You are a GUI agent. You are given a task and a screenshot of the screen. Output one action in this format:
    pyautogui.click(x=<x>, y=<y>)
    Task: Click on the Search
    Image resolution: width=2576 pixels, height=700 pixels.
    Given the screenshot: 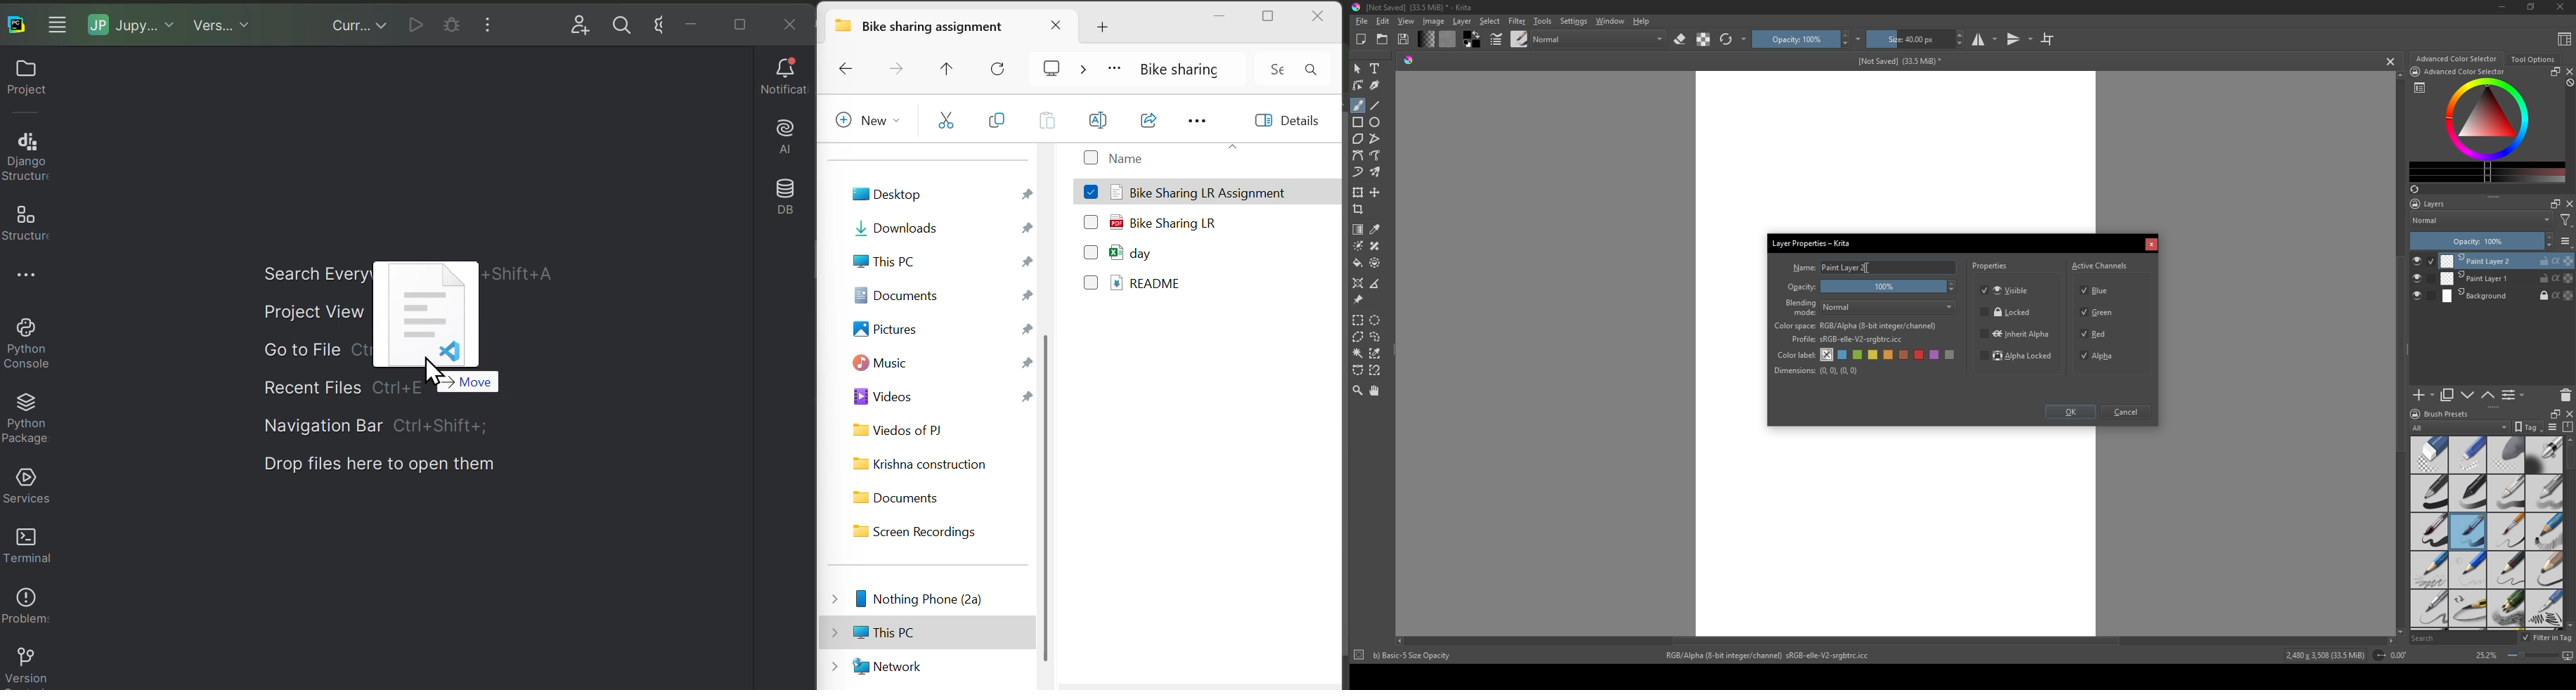 What is the action you would take?
    pyautogui.click(x=2463, y=638)
    